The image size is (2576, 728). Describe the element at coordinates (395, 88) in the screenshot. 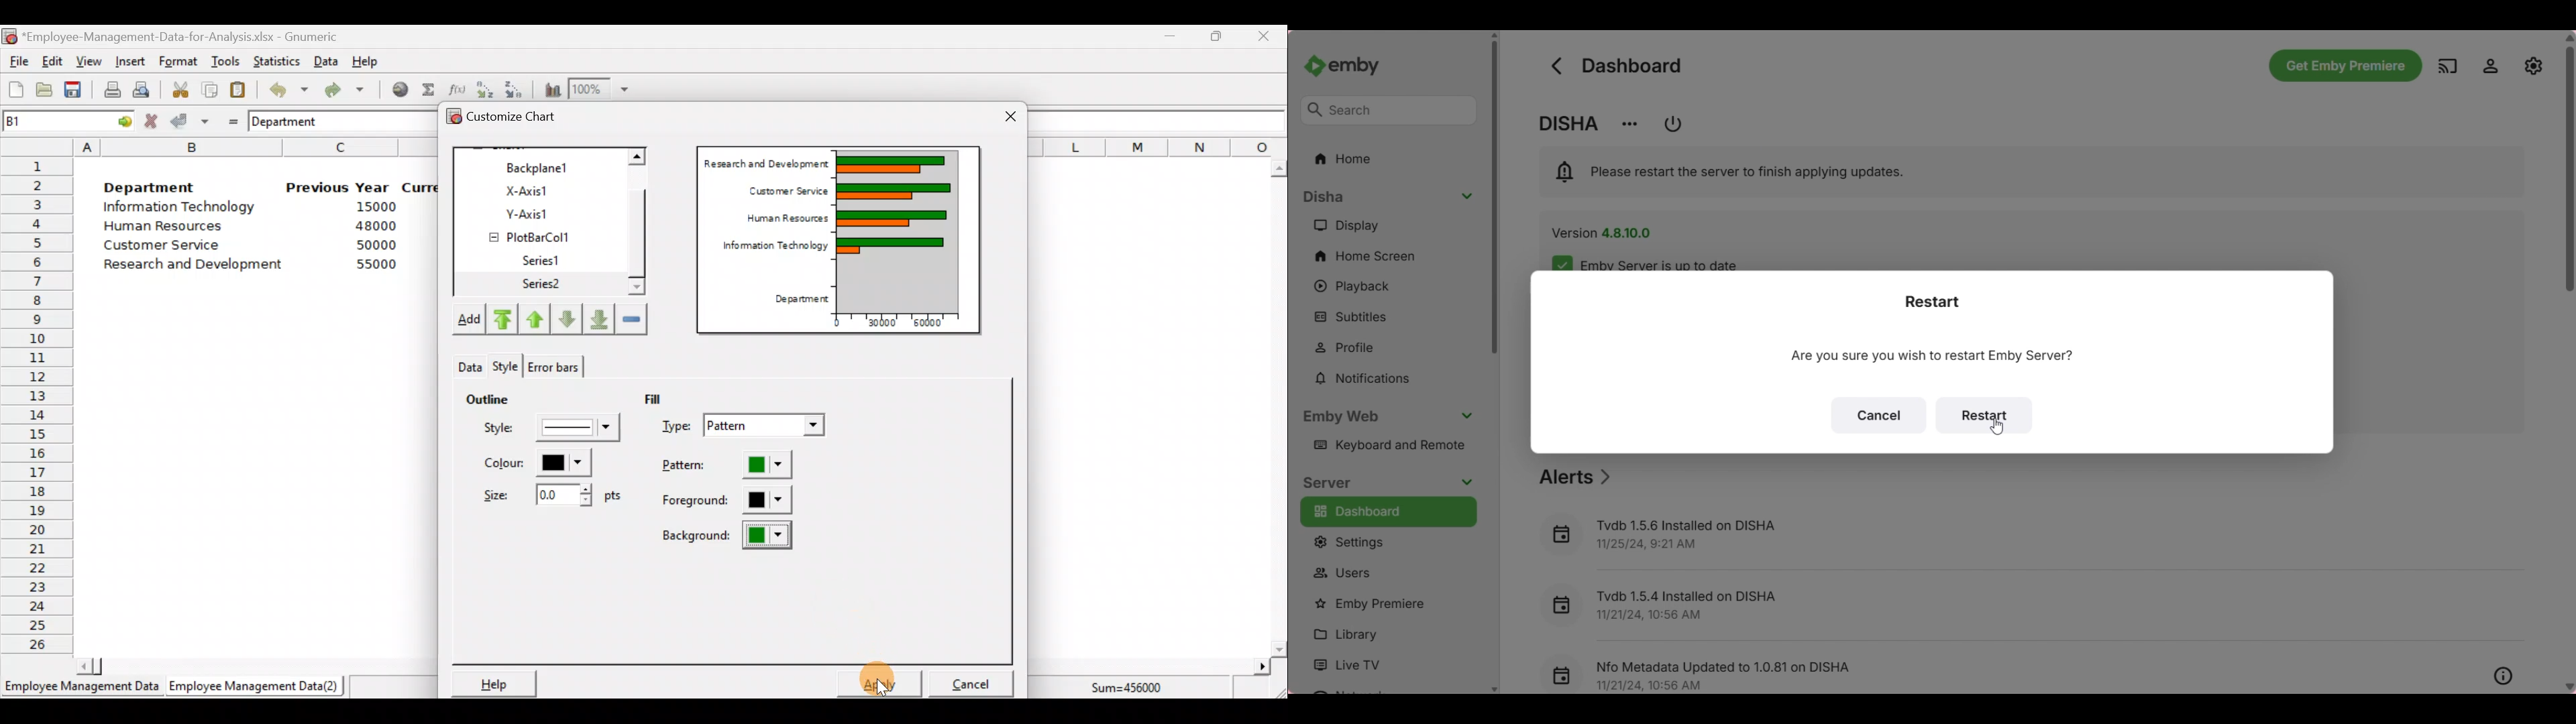

I see `Insert hyperlink` at that location.